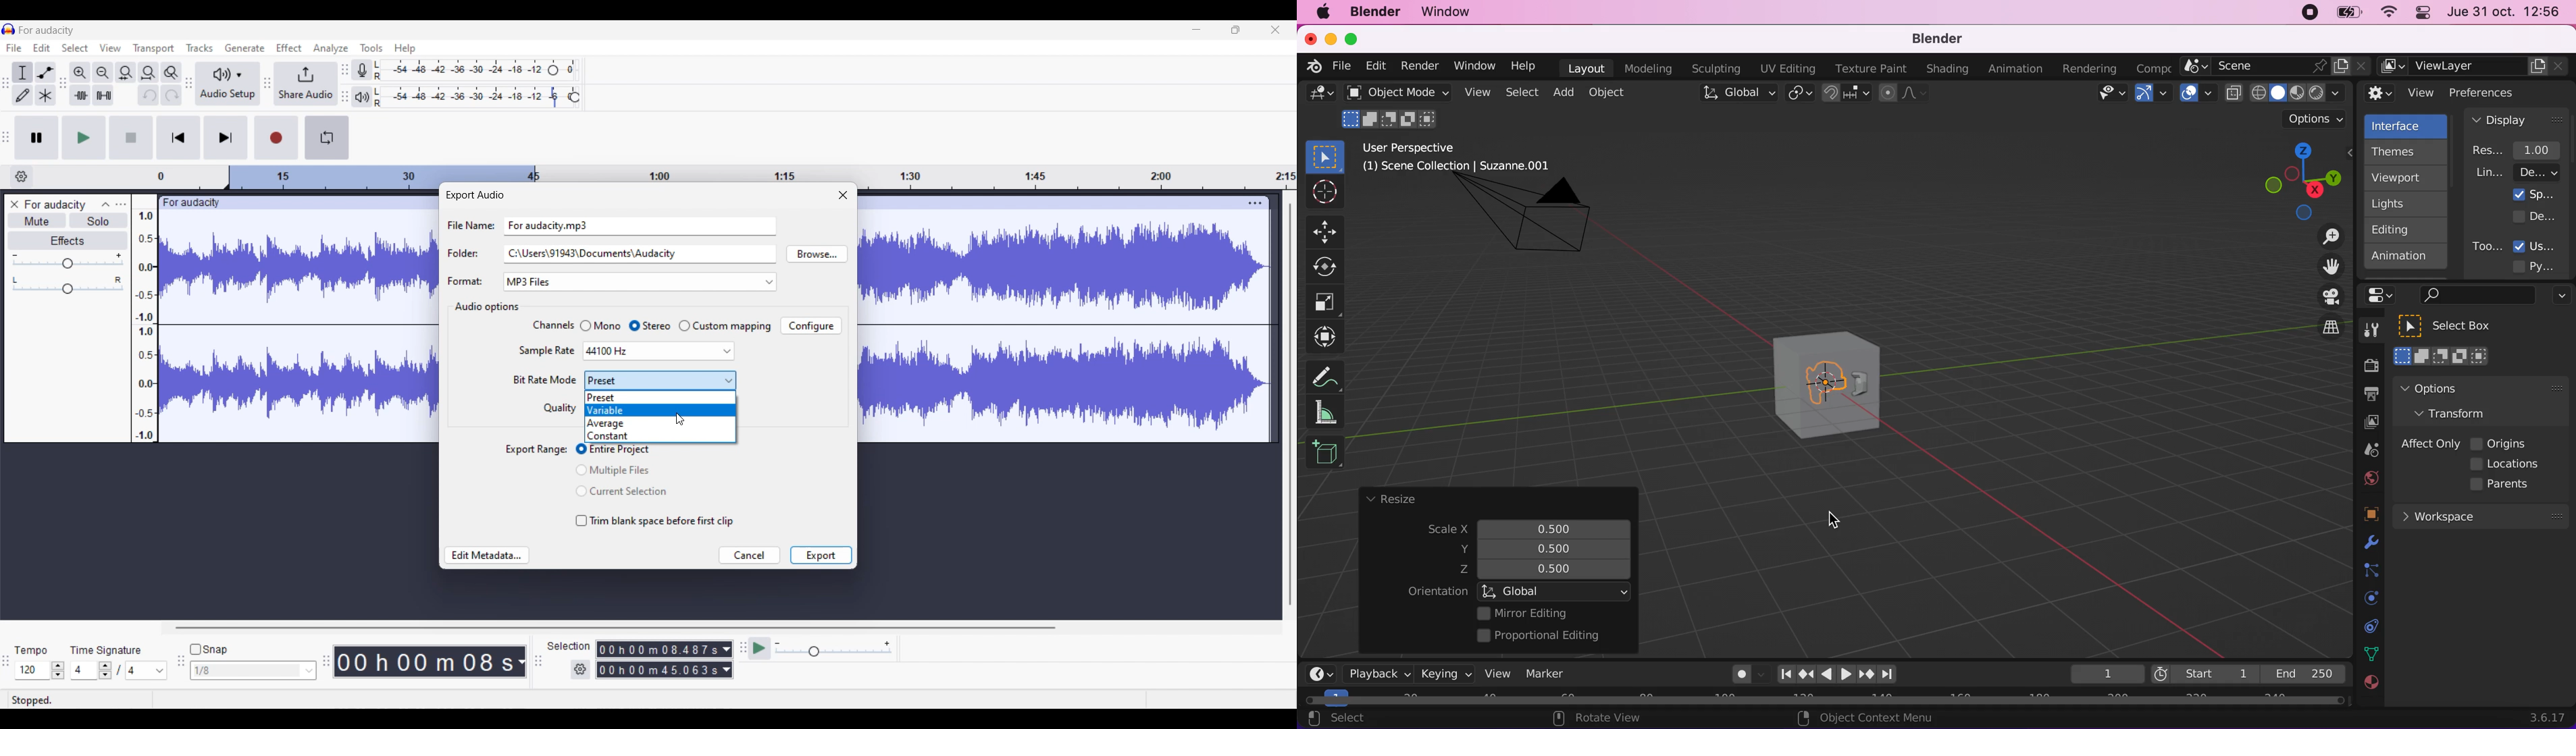 The height and width of the screenshot is (756, 2576). What do you see at coordinates (1736, 95) in the screenshot?
I see `global` at bounding box center [1736, 95].